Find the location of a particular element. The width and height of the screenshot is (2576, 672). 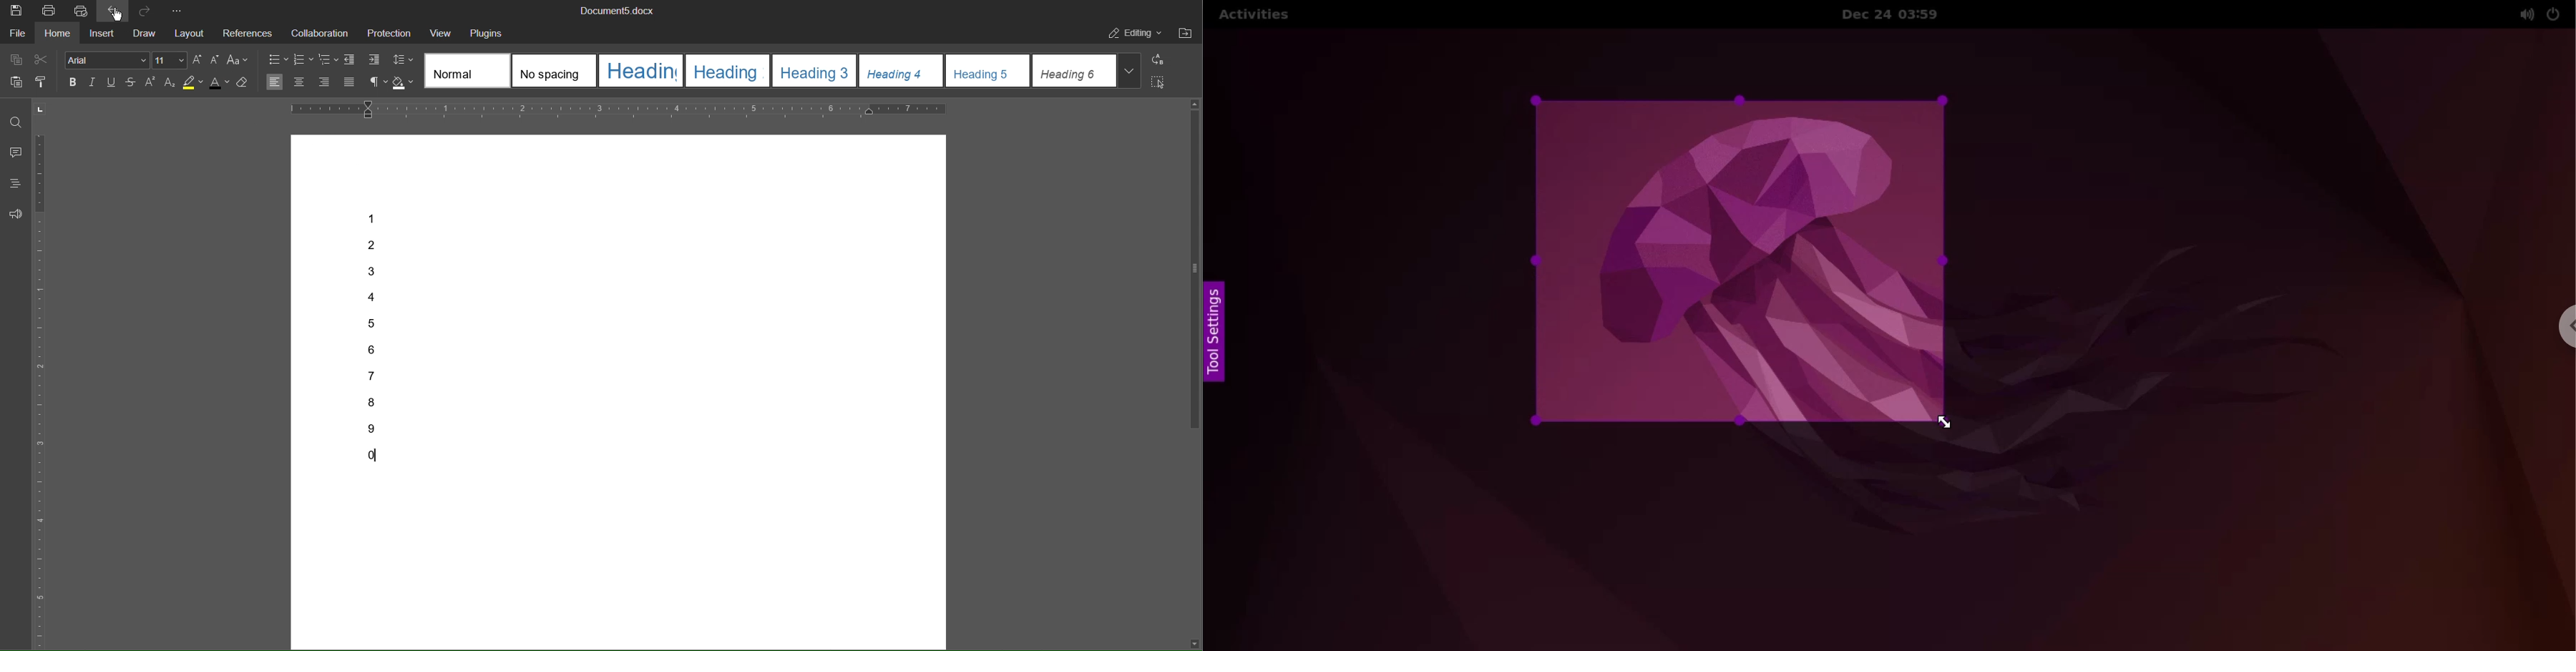

scroll down is located at coordinates (1194, 643).